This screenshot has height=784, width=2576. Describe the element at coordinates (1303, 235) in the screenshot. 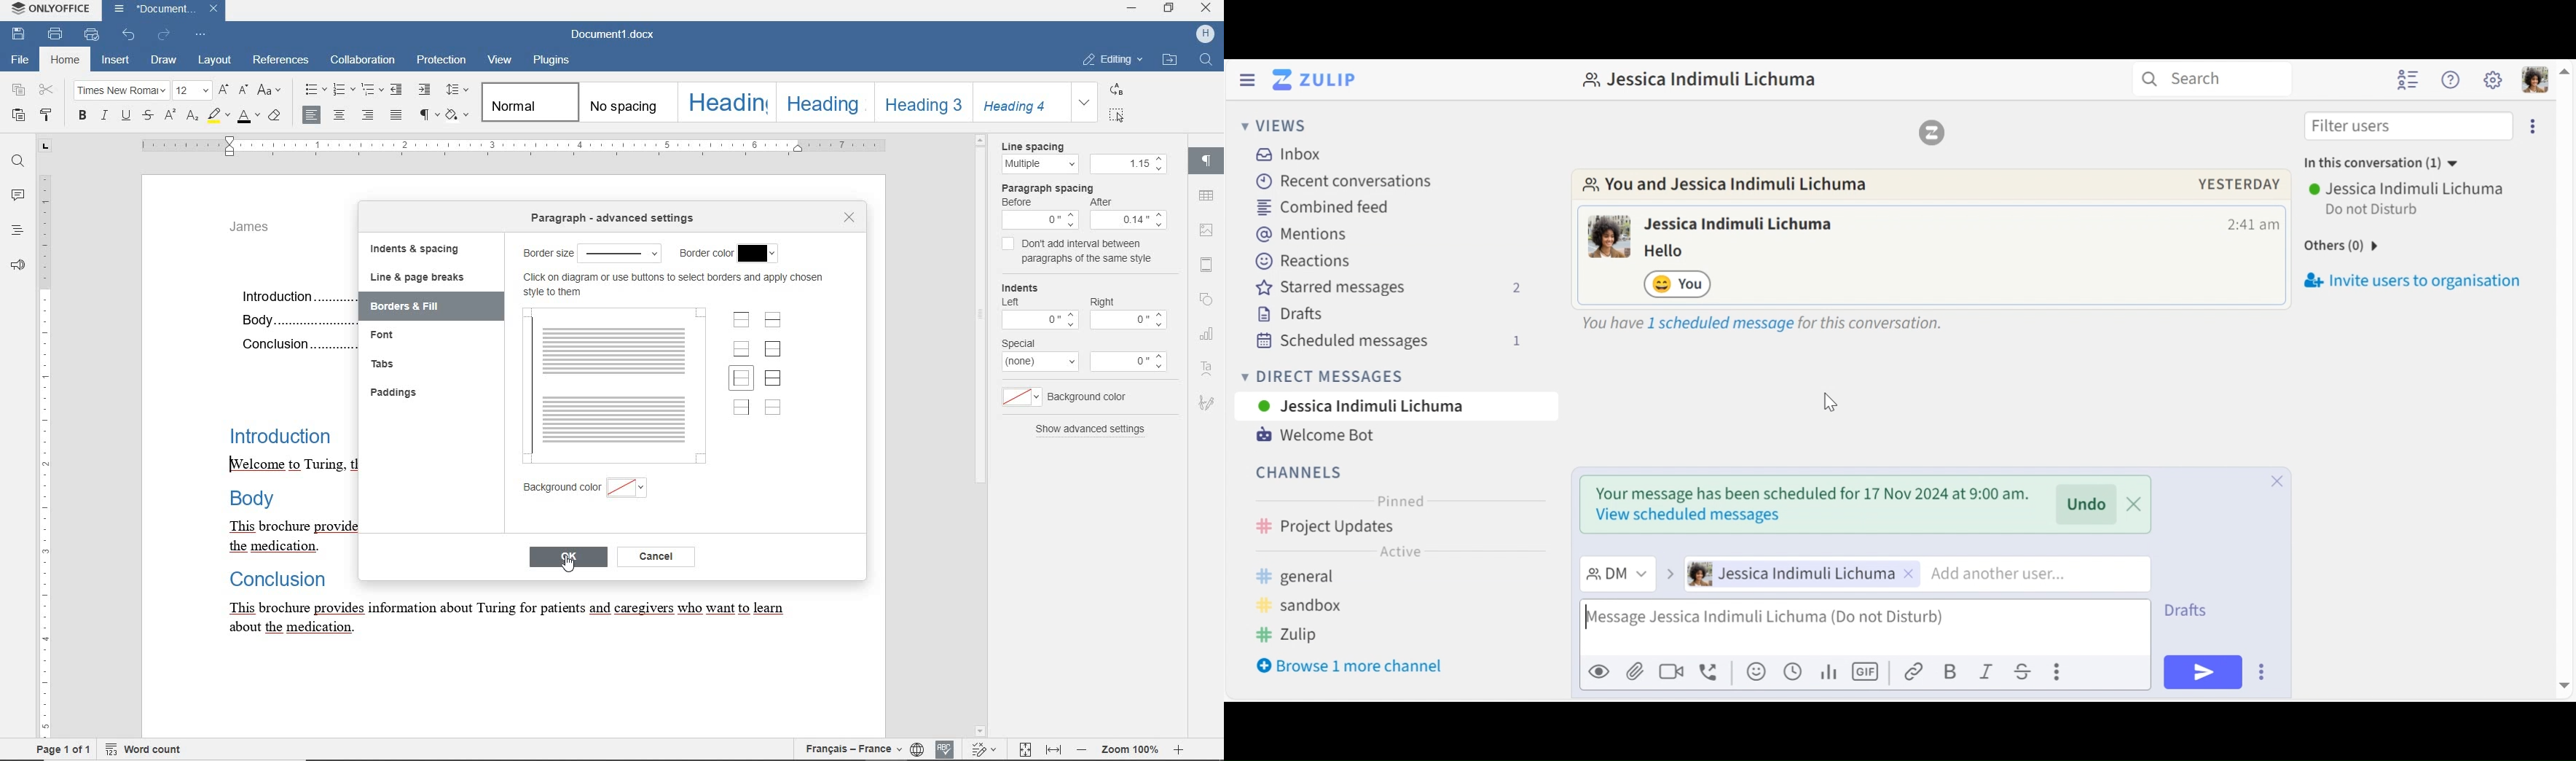

I see `Mentions` at that location.